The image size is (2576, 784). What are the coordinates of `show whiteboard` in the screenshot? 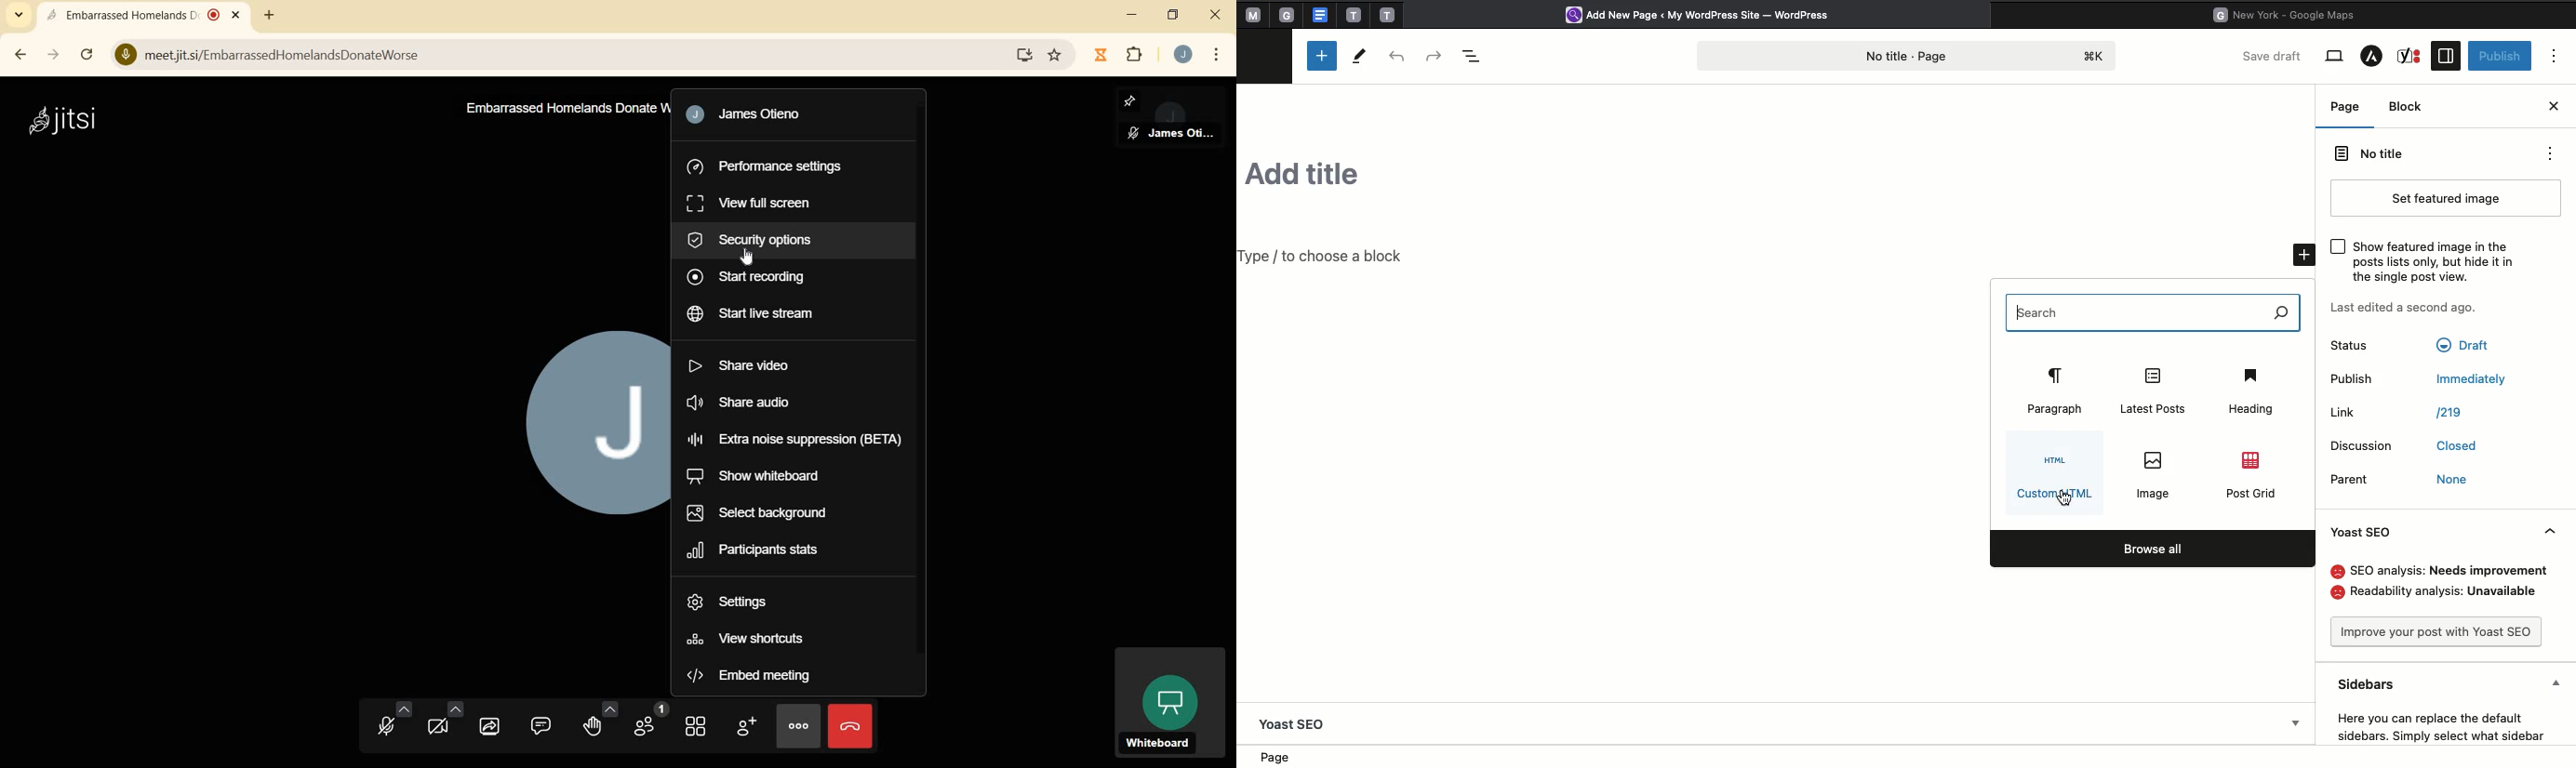 It's located at (758, 476).